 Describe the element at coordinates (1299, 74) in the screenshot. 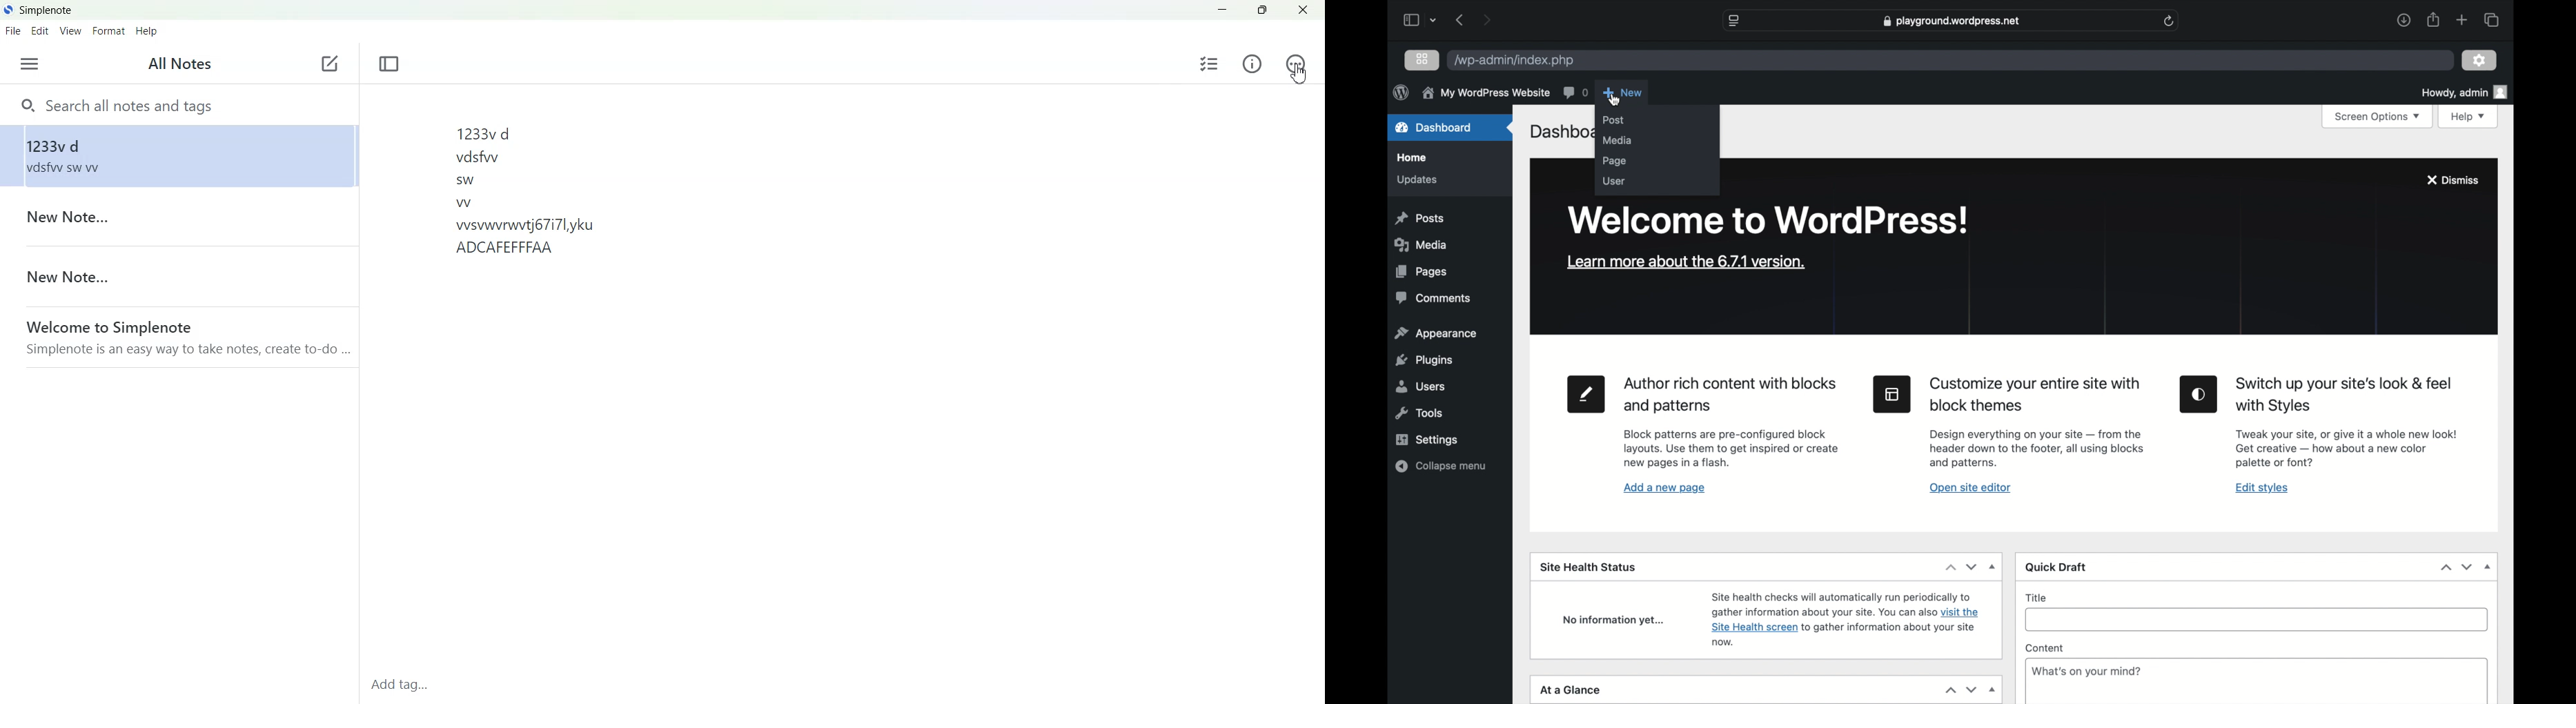

I see `Cursor` at that location.